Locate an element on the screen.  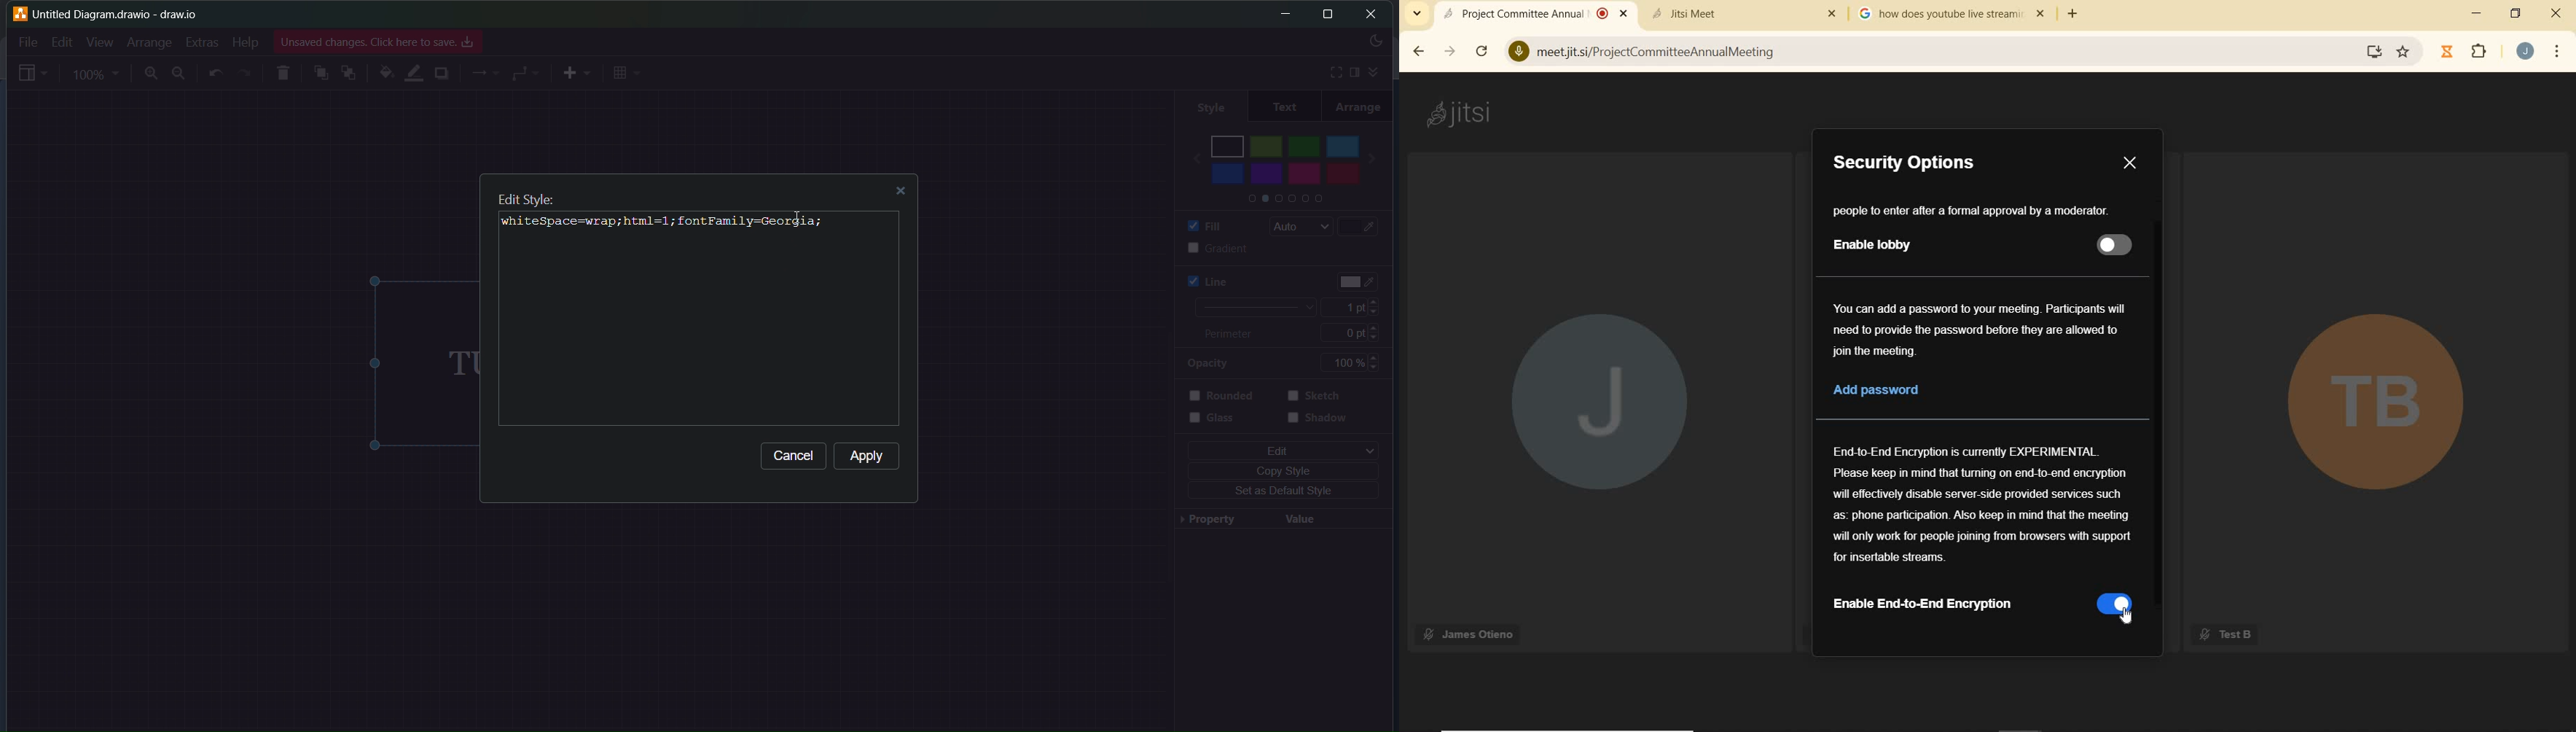
color palletes is located at coordinates (1282, 200).